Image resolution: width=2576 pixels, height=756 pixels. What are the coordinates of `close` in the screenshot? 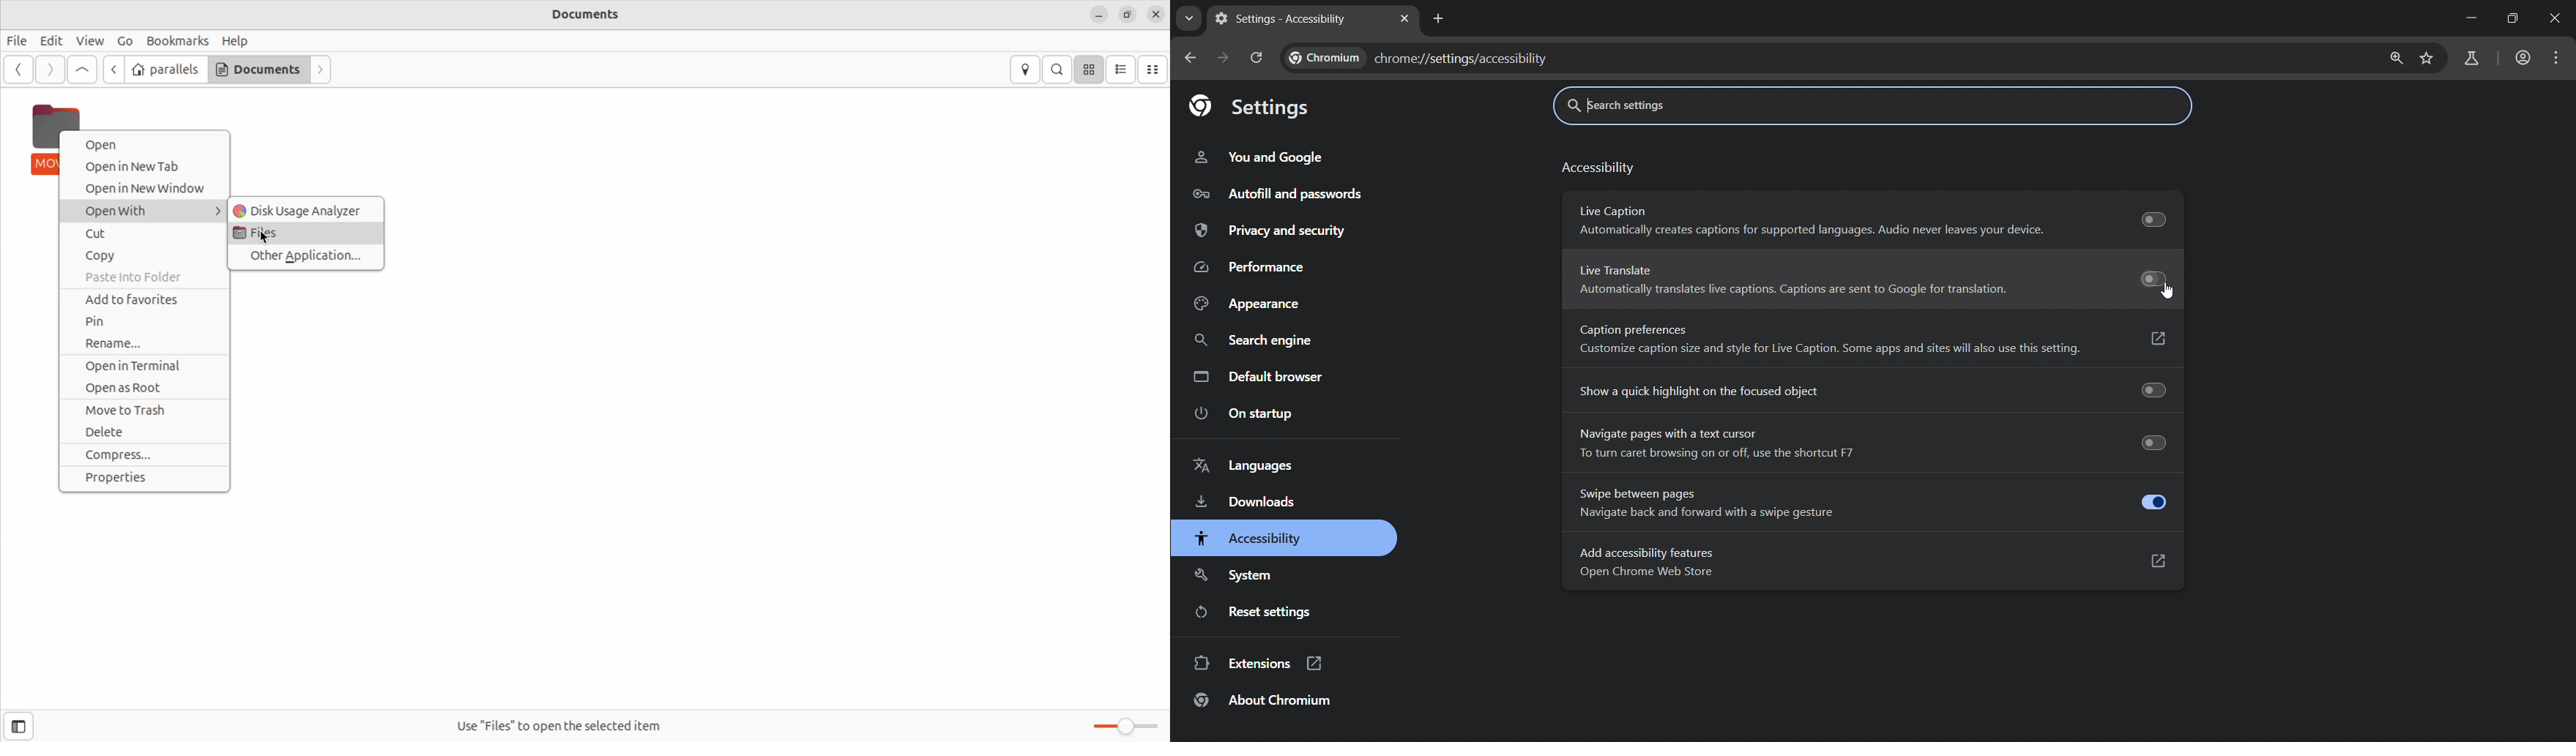 It's located at (2555, 18).